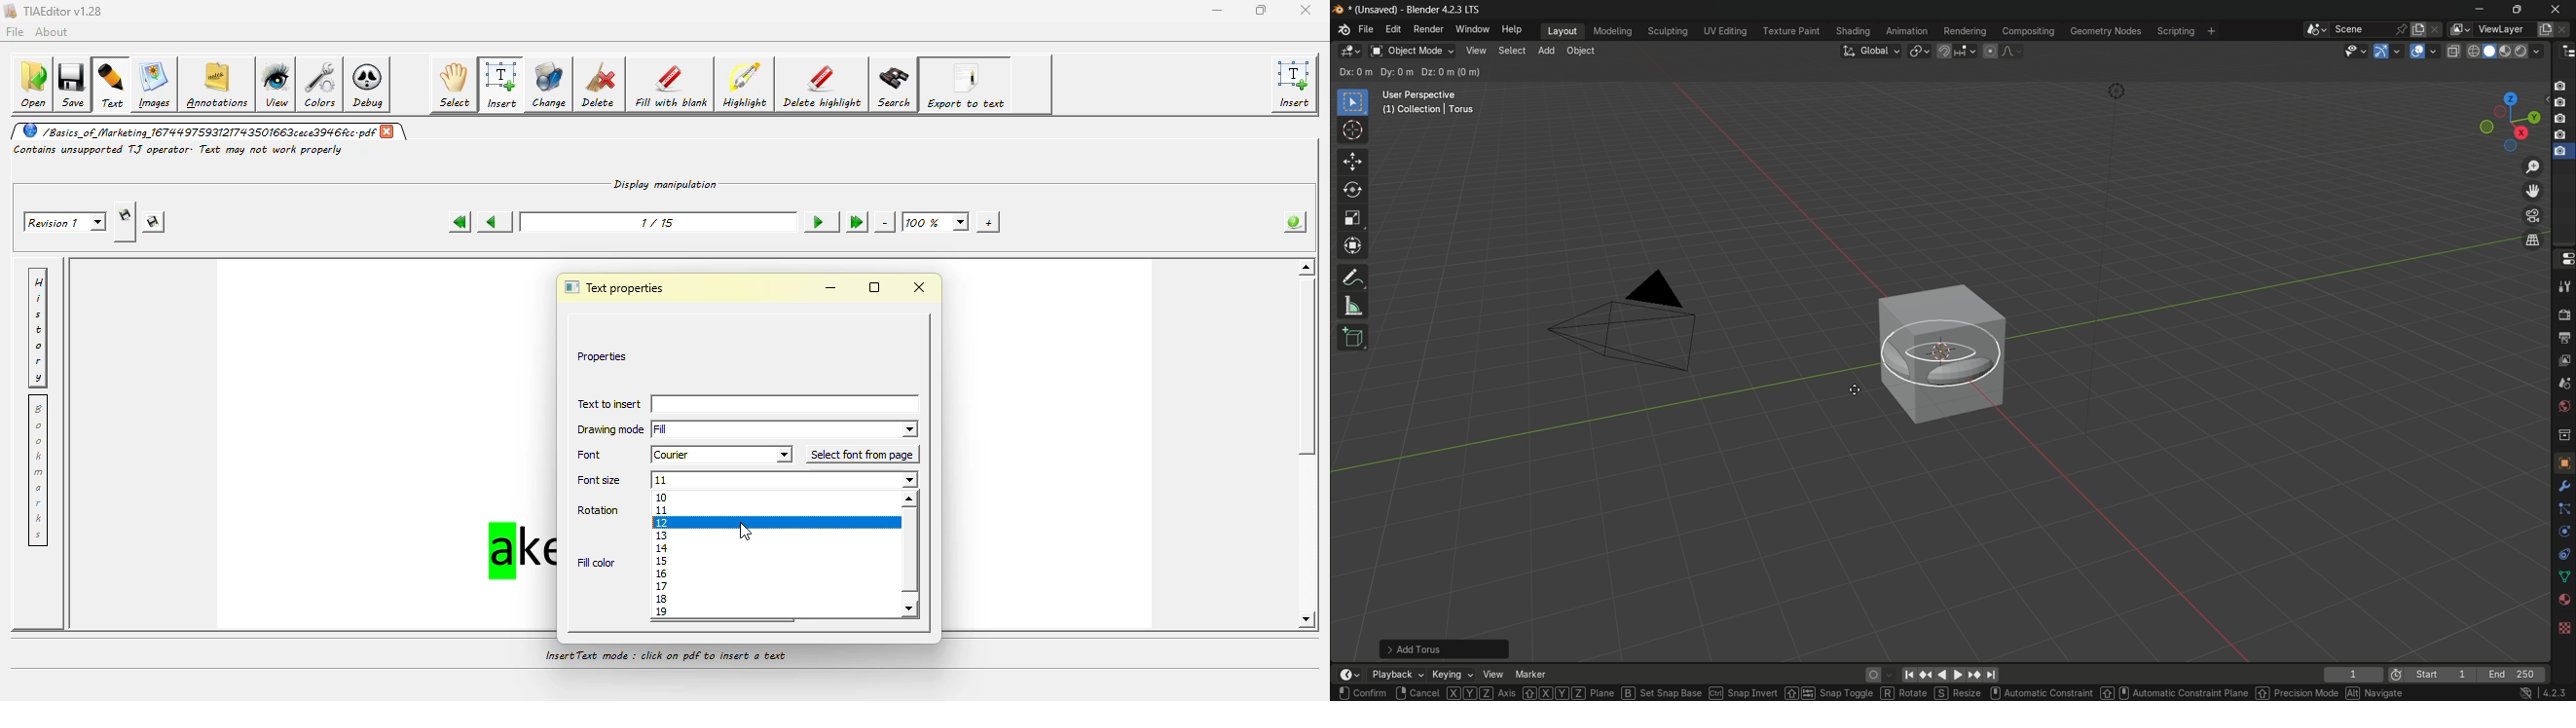 The width and height of the screenshot is (2576, 728). What do you see at coordinates (1724, 31) in the screenshot?
I see `uv editing` at bounding box center [1724, 31].